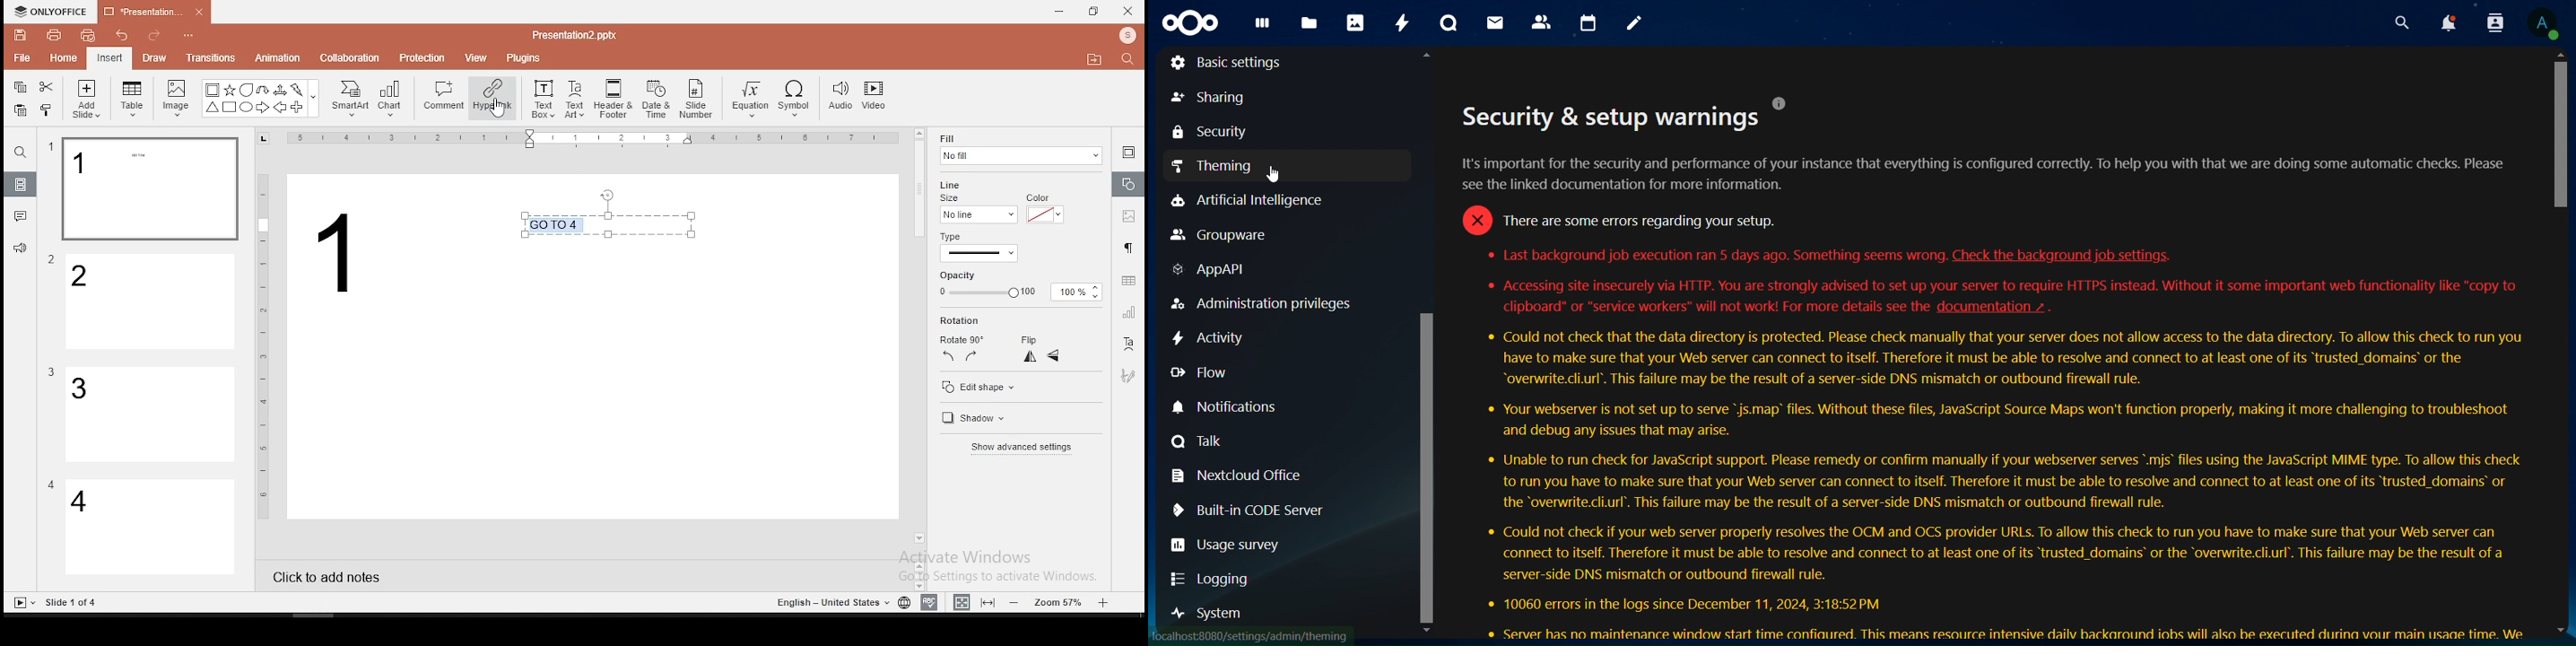  I want to click on chart, so click(391, 98).